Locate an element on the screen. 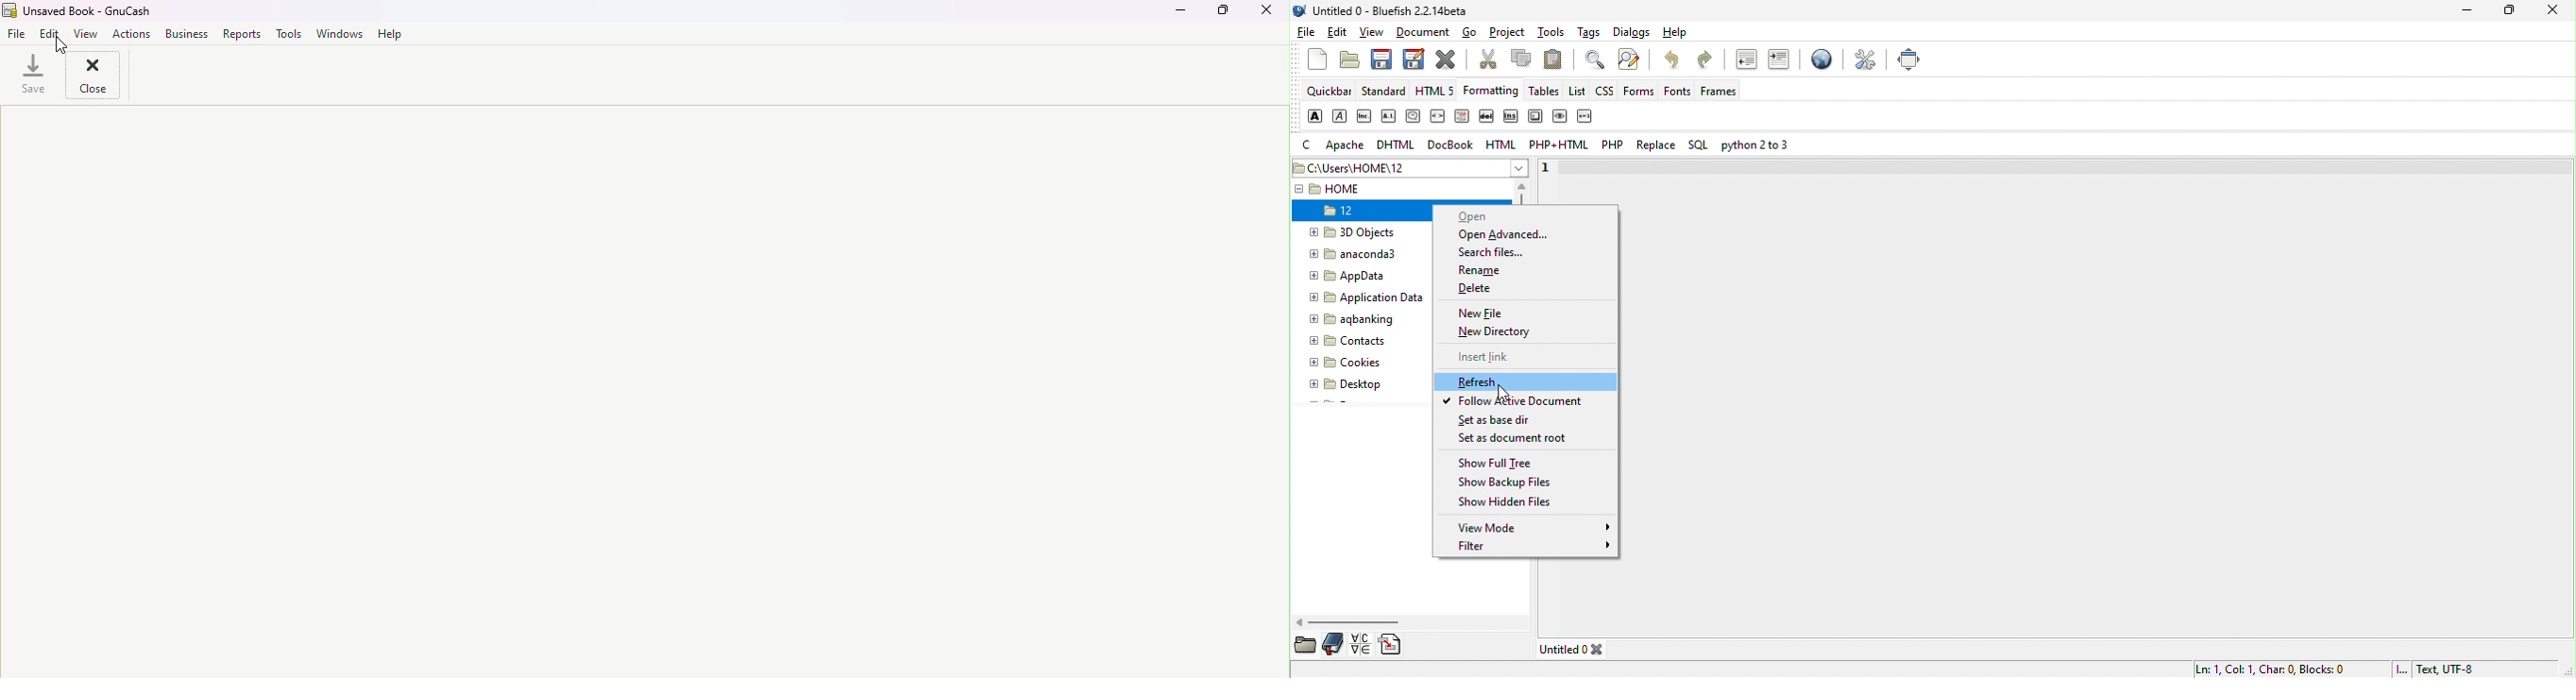  bookmarks is located at coordinates (1335, 644).